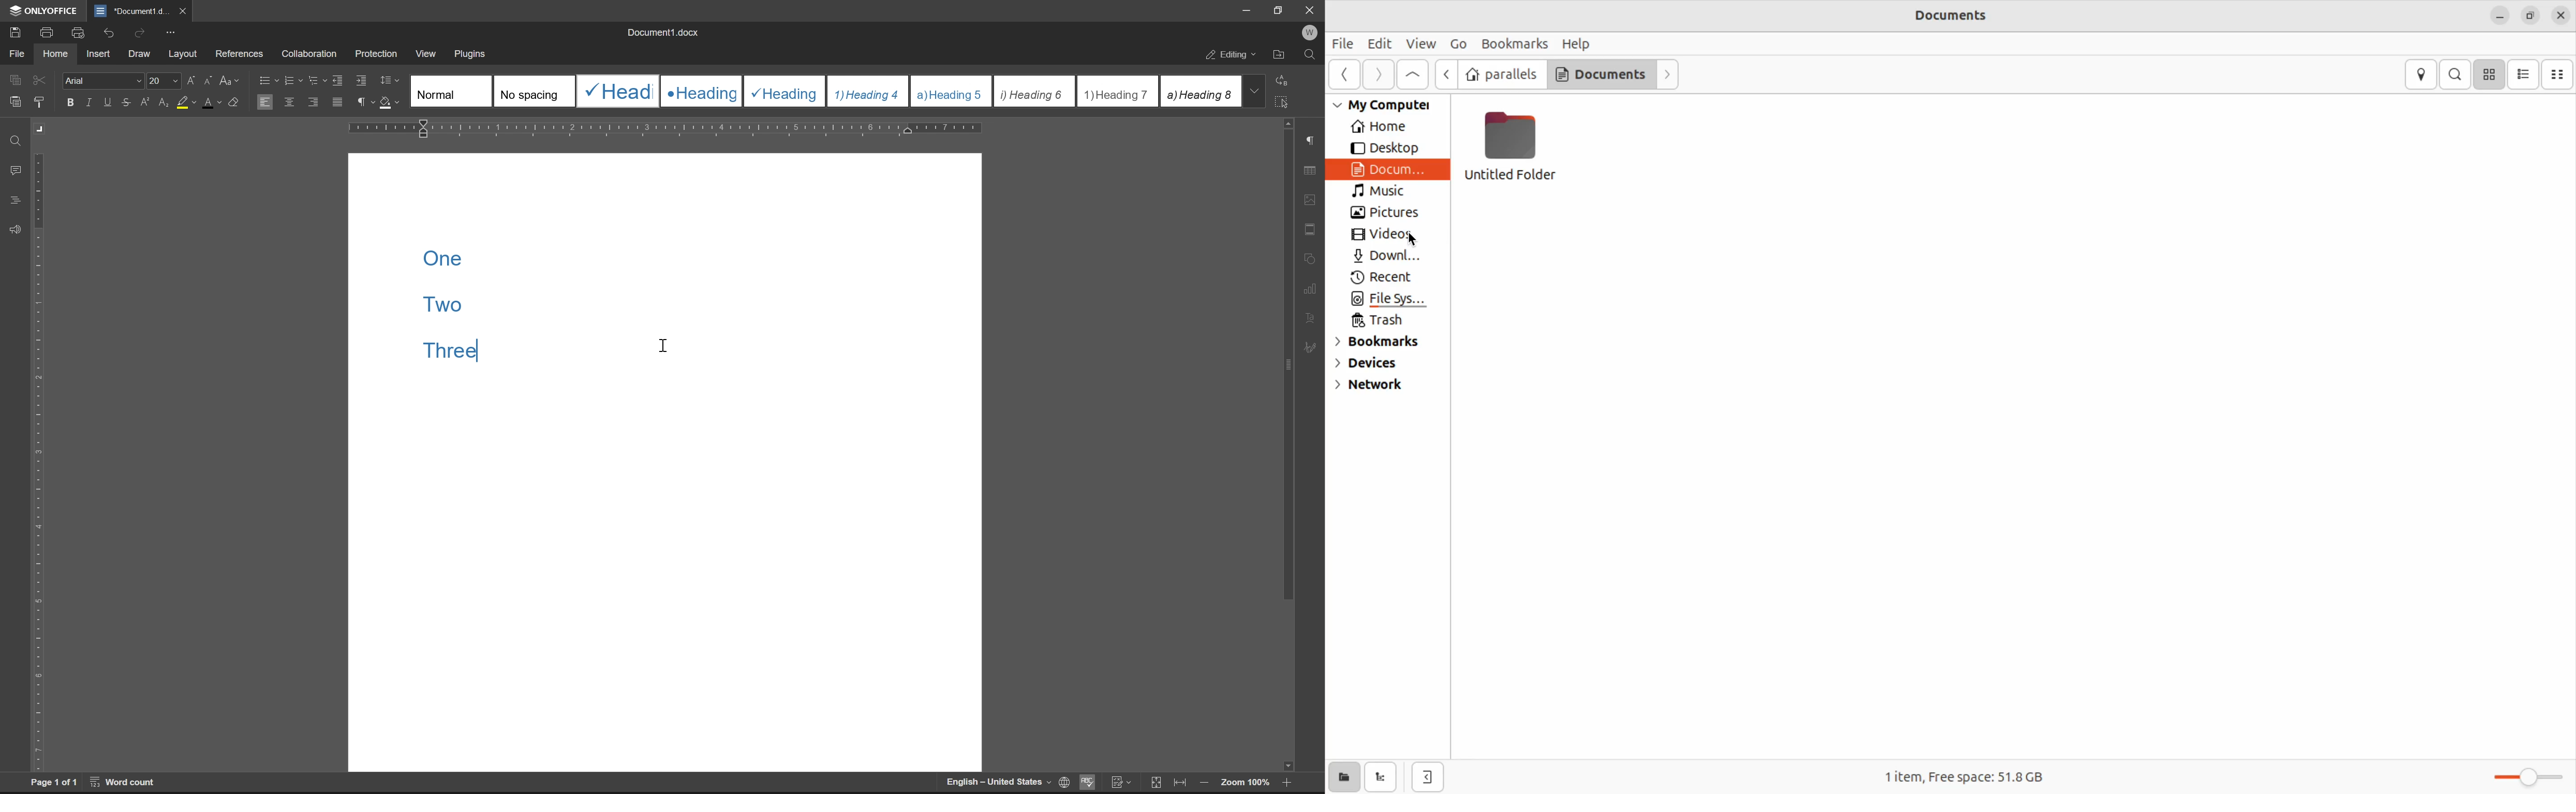 The width and height of the screenshot is (2576, 812). Describe the element at coordinates (1342, 44) in the screenshot. I see `File` at that location.